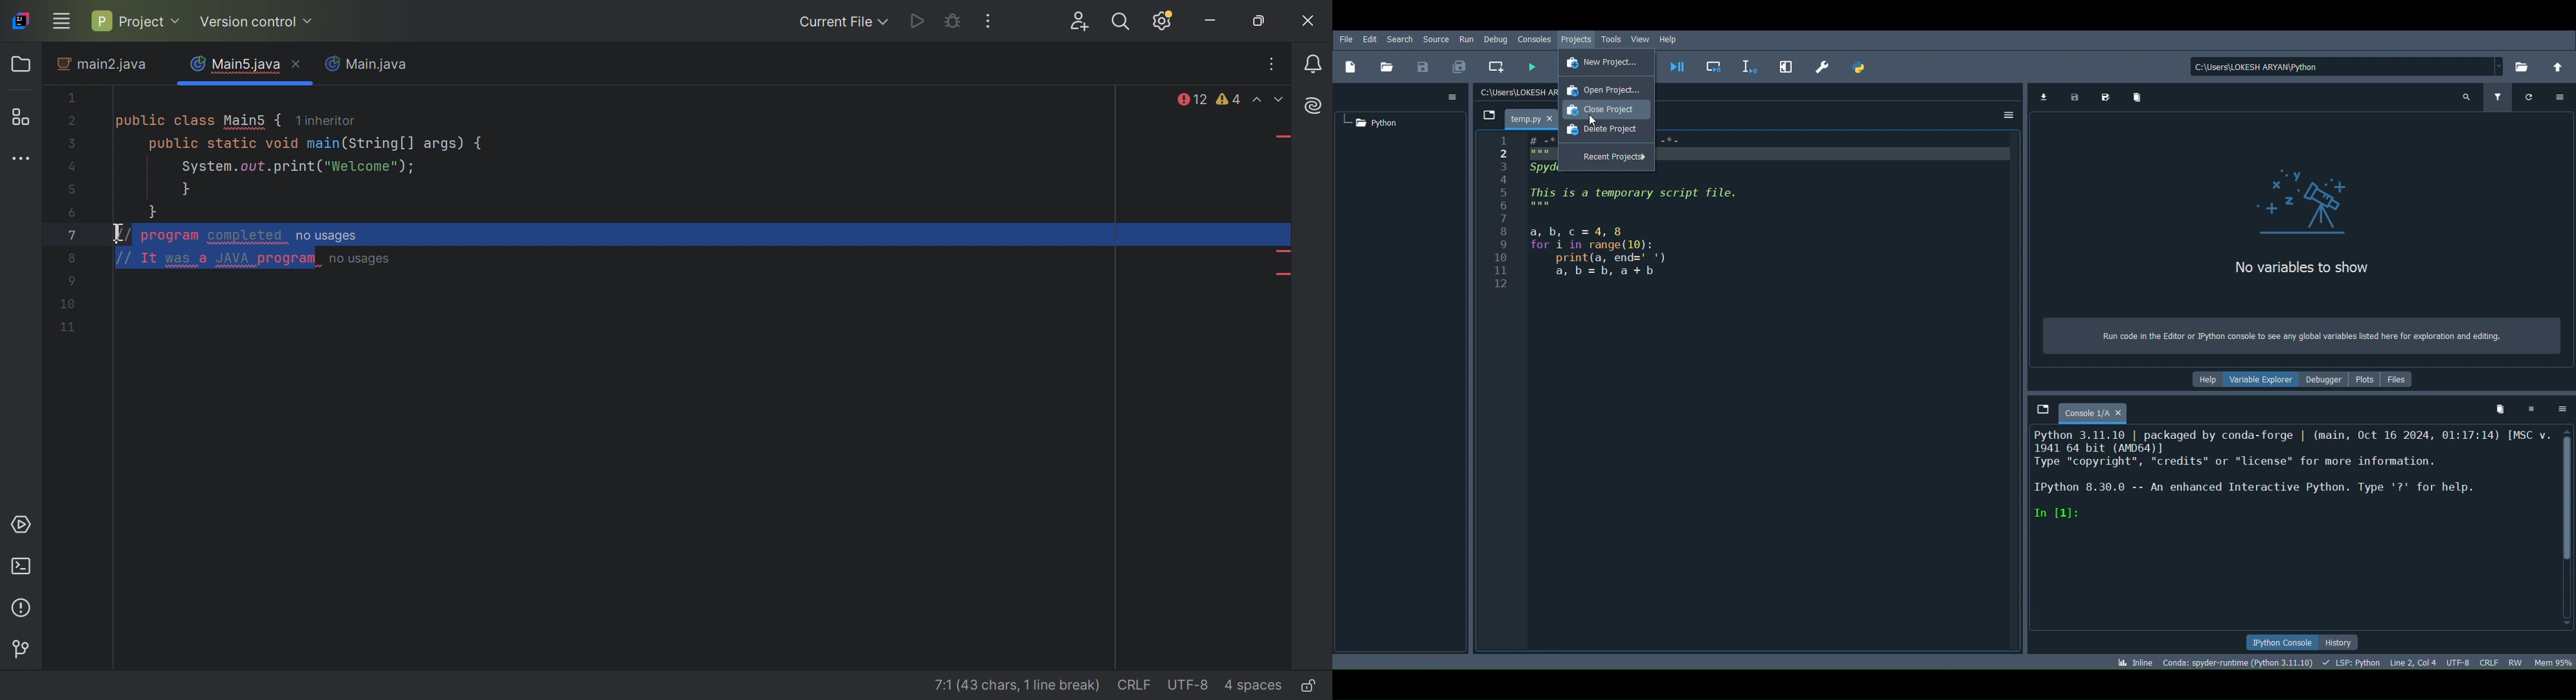 The height and width of the screenshot is (700, 2576). What do you see at coordinates (2515, 662) in the screenshot?
I see `File permissions` at bounding box center [2515, 662].